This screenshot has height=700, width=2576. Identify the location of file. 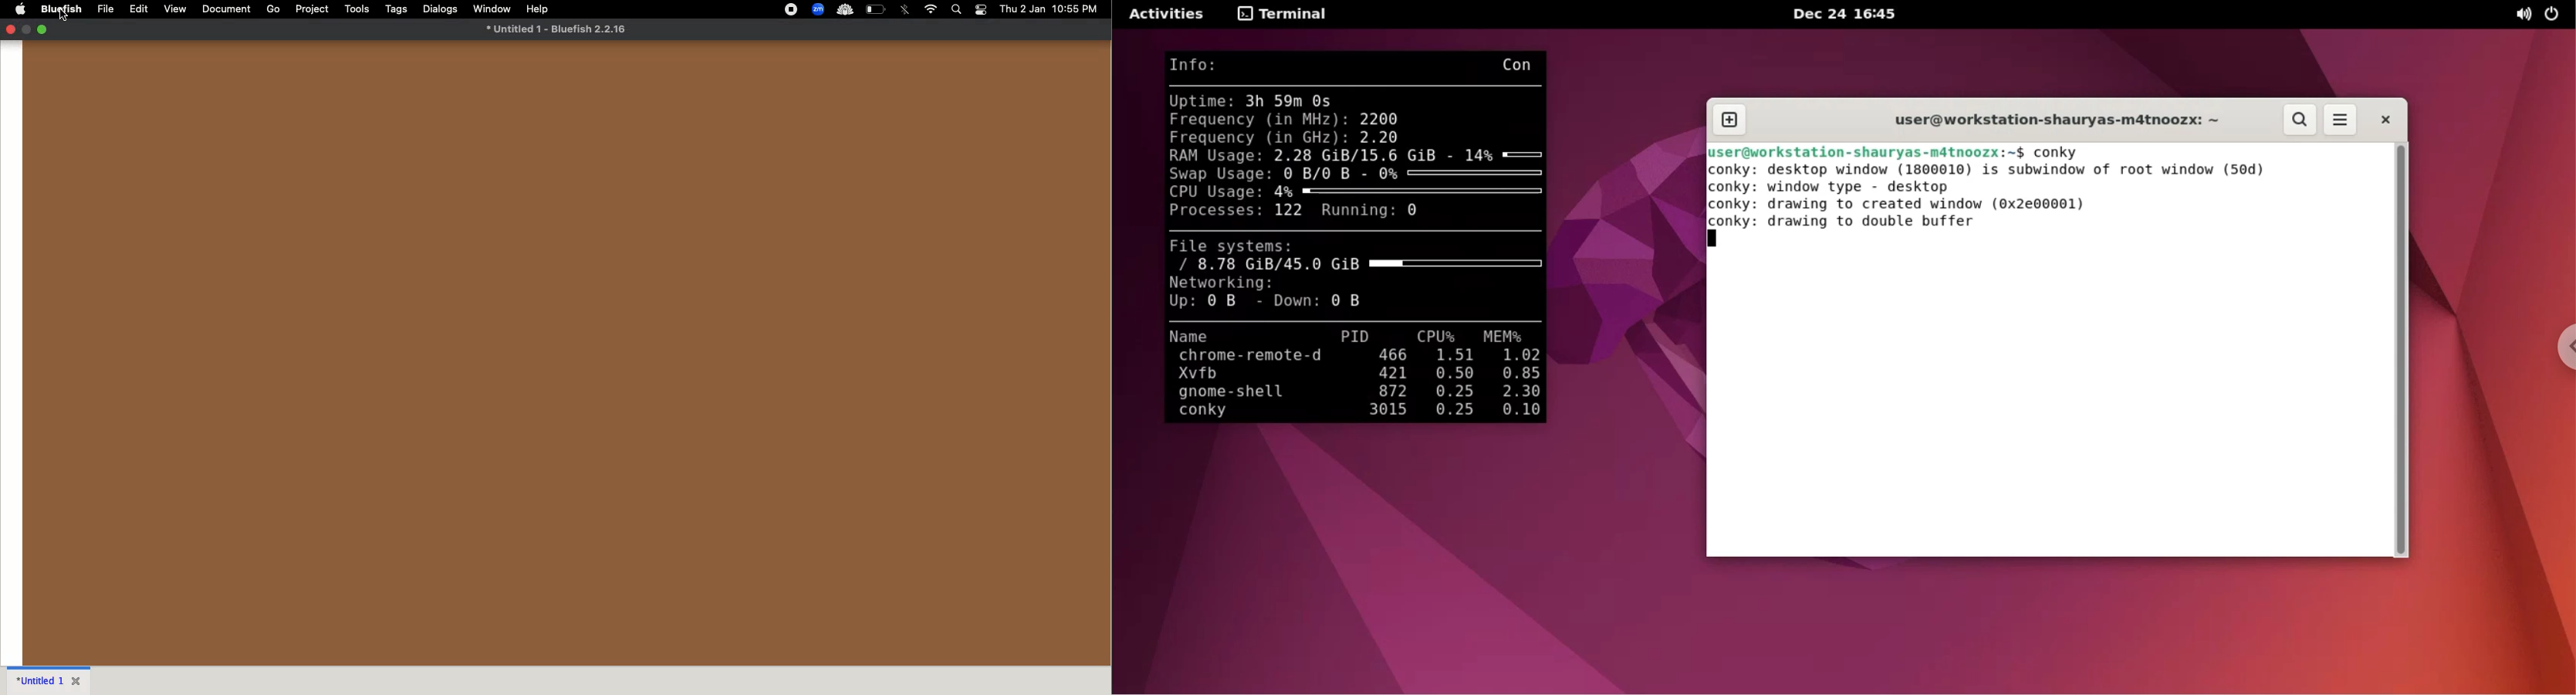
(106, 9).